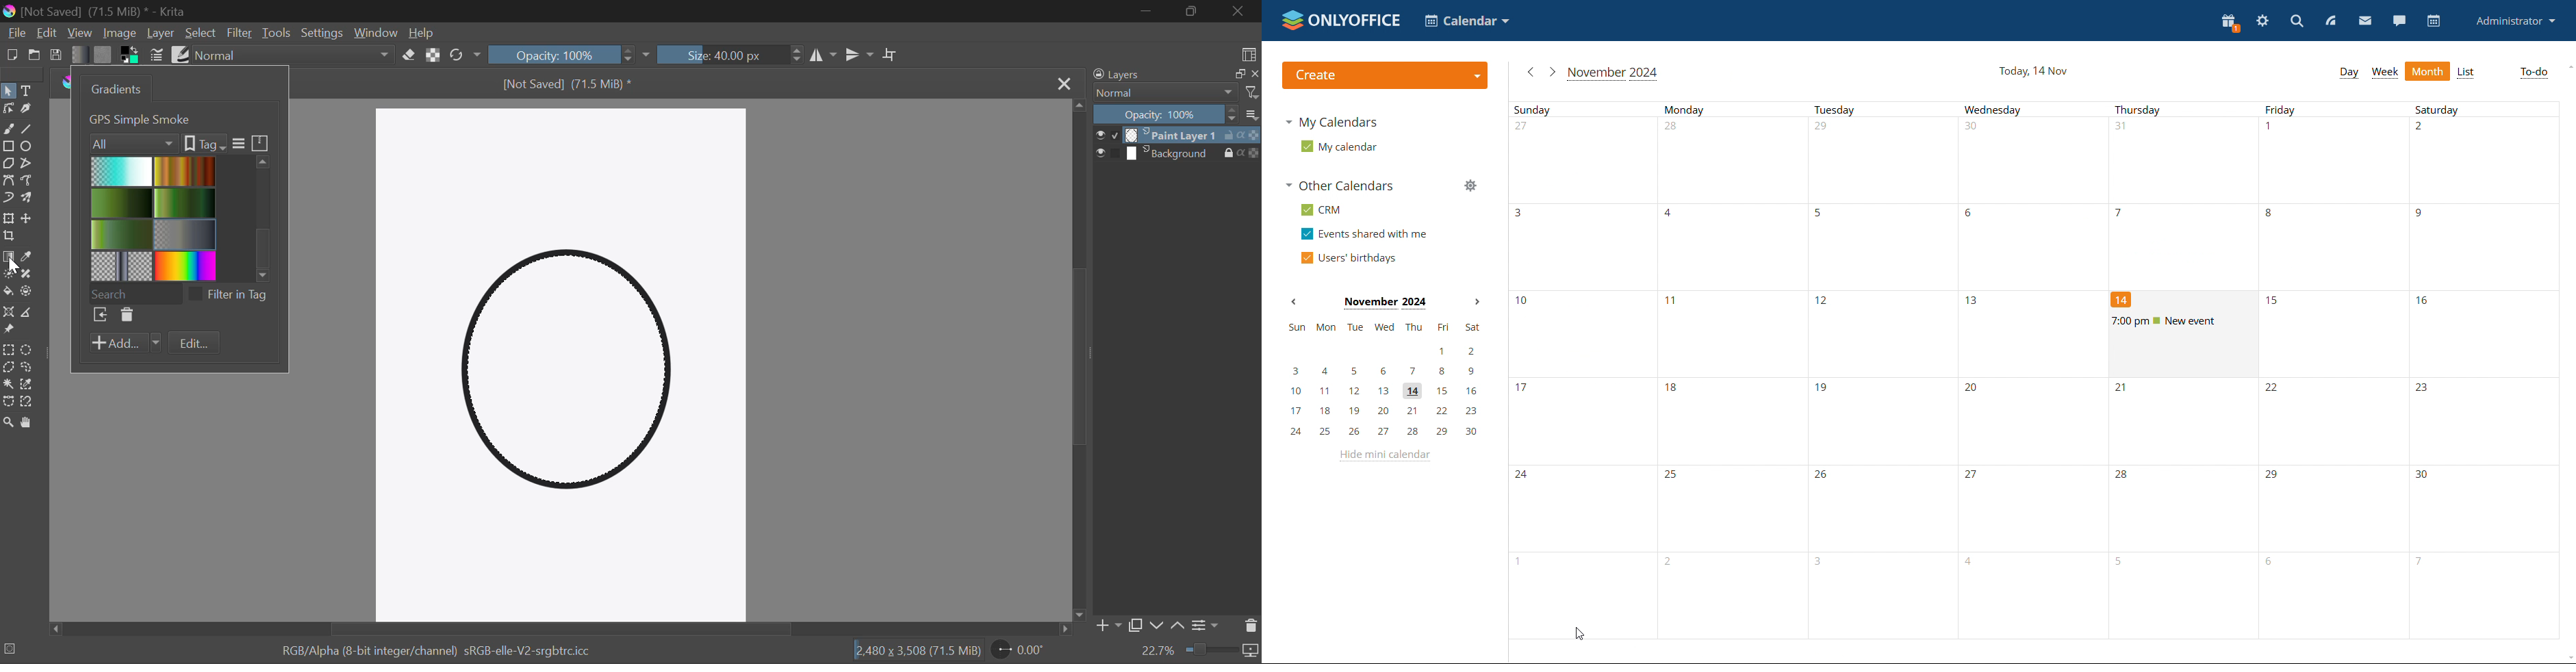 Image resolution: width=2576 pixels, height=672 pixels. What do you see at coordinates (239, 33) in the screenshot?
I see `Filter` at bounding box center [239, 33].